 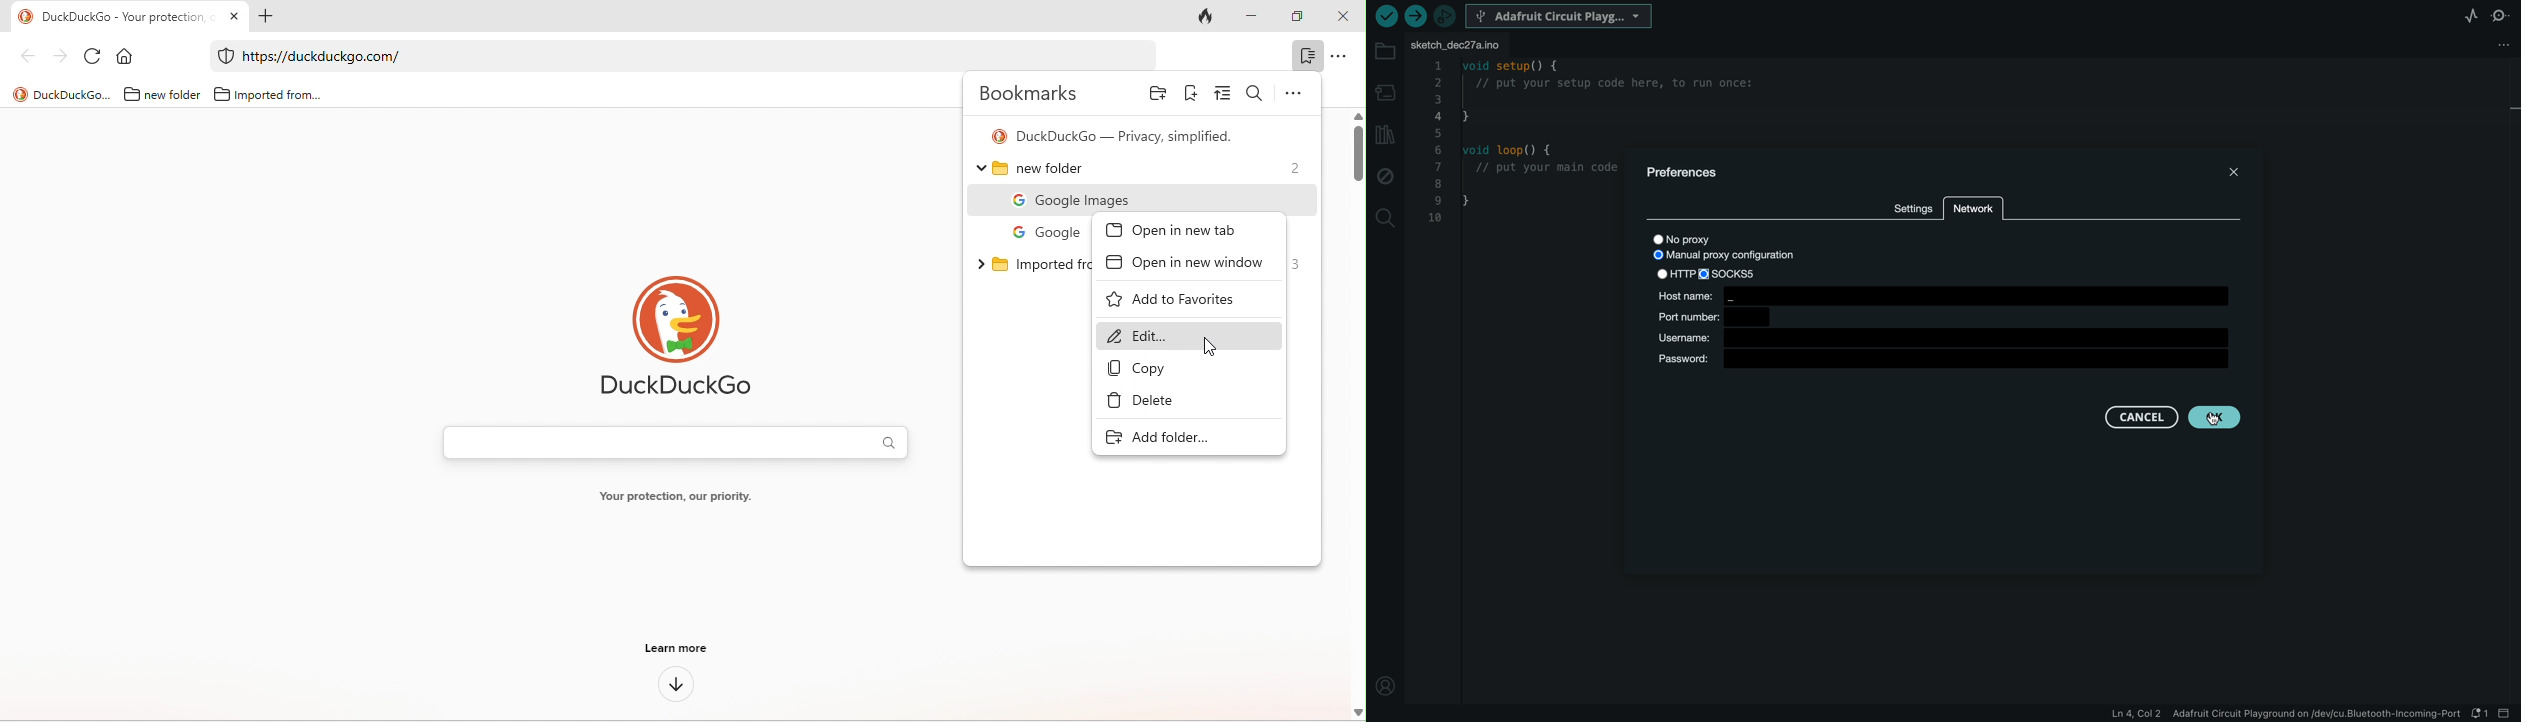 What do you see at coordinates (2478, 713) in the screenshot?
I see `notification` at bounding box center [2478, 713].